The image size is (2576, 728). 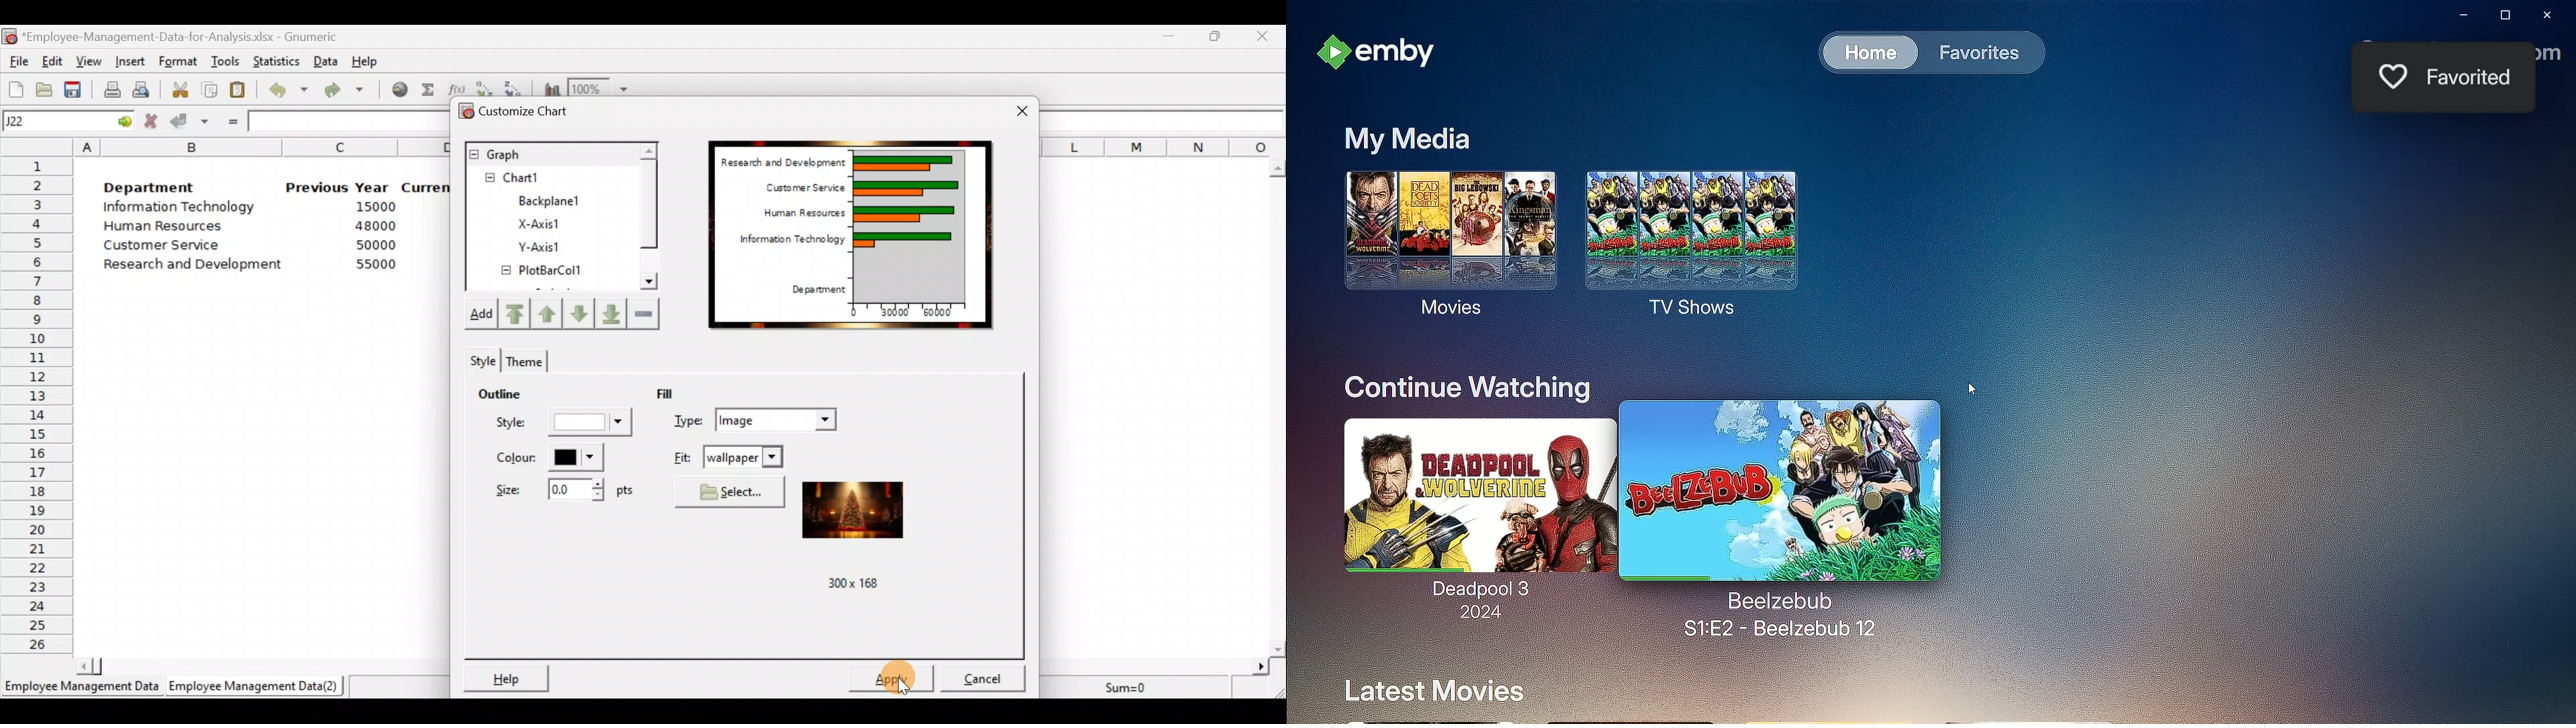 I want to click on go to, so click(x=123, y=121).